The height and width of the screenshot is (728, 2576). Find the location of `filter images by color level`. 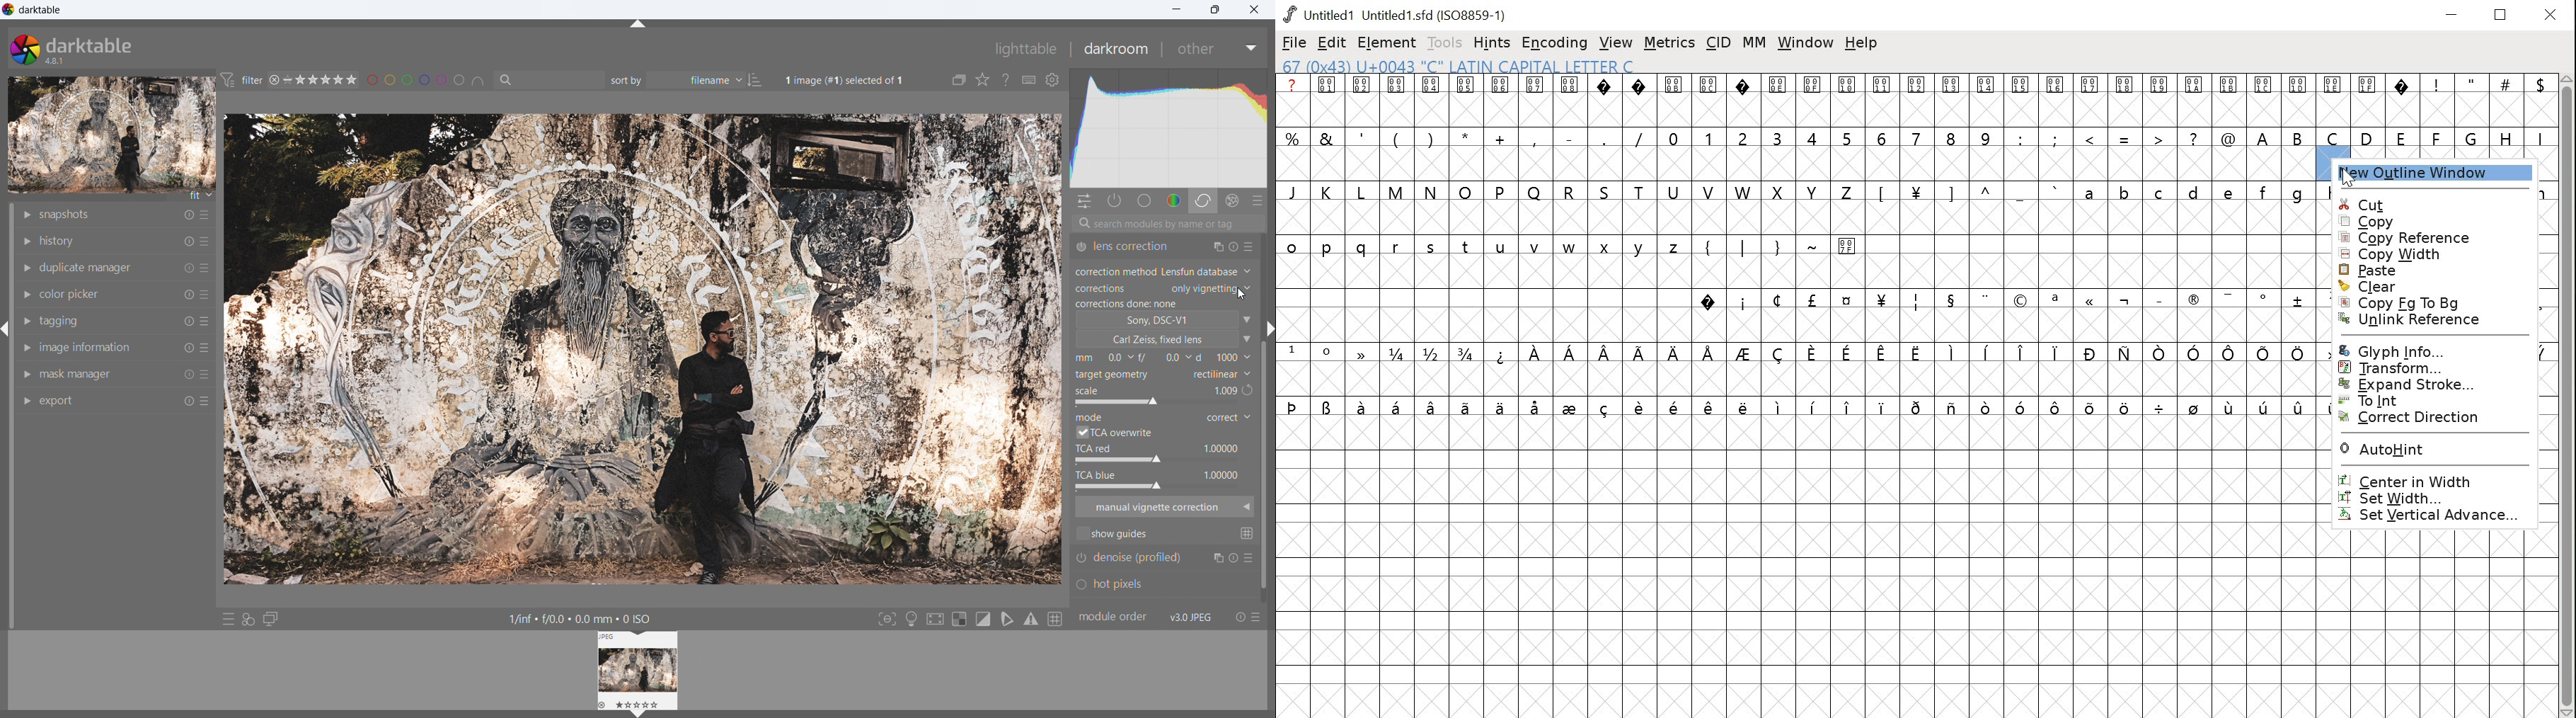

filter images by color level is located at coordinates (425, 80).